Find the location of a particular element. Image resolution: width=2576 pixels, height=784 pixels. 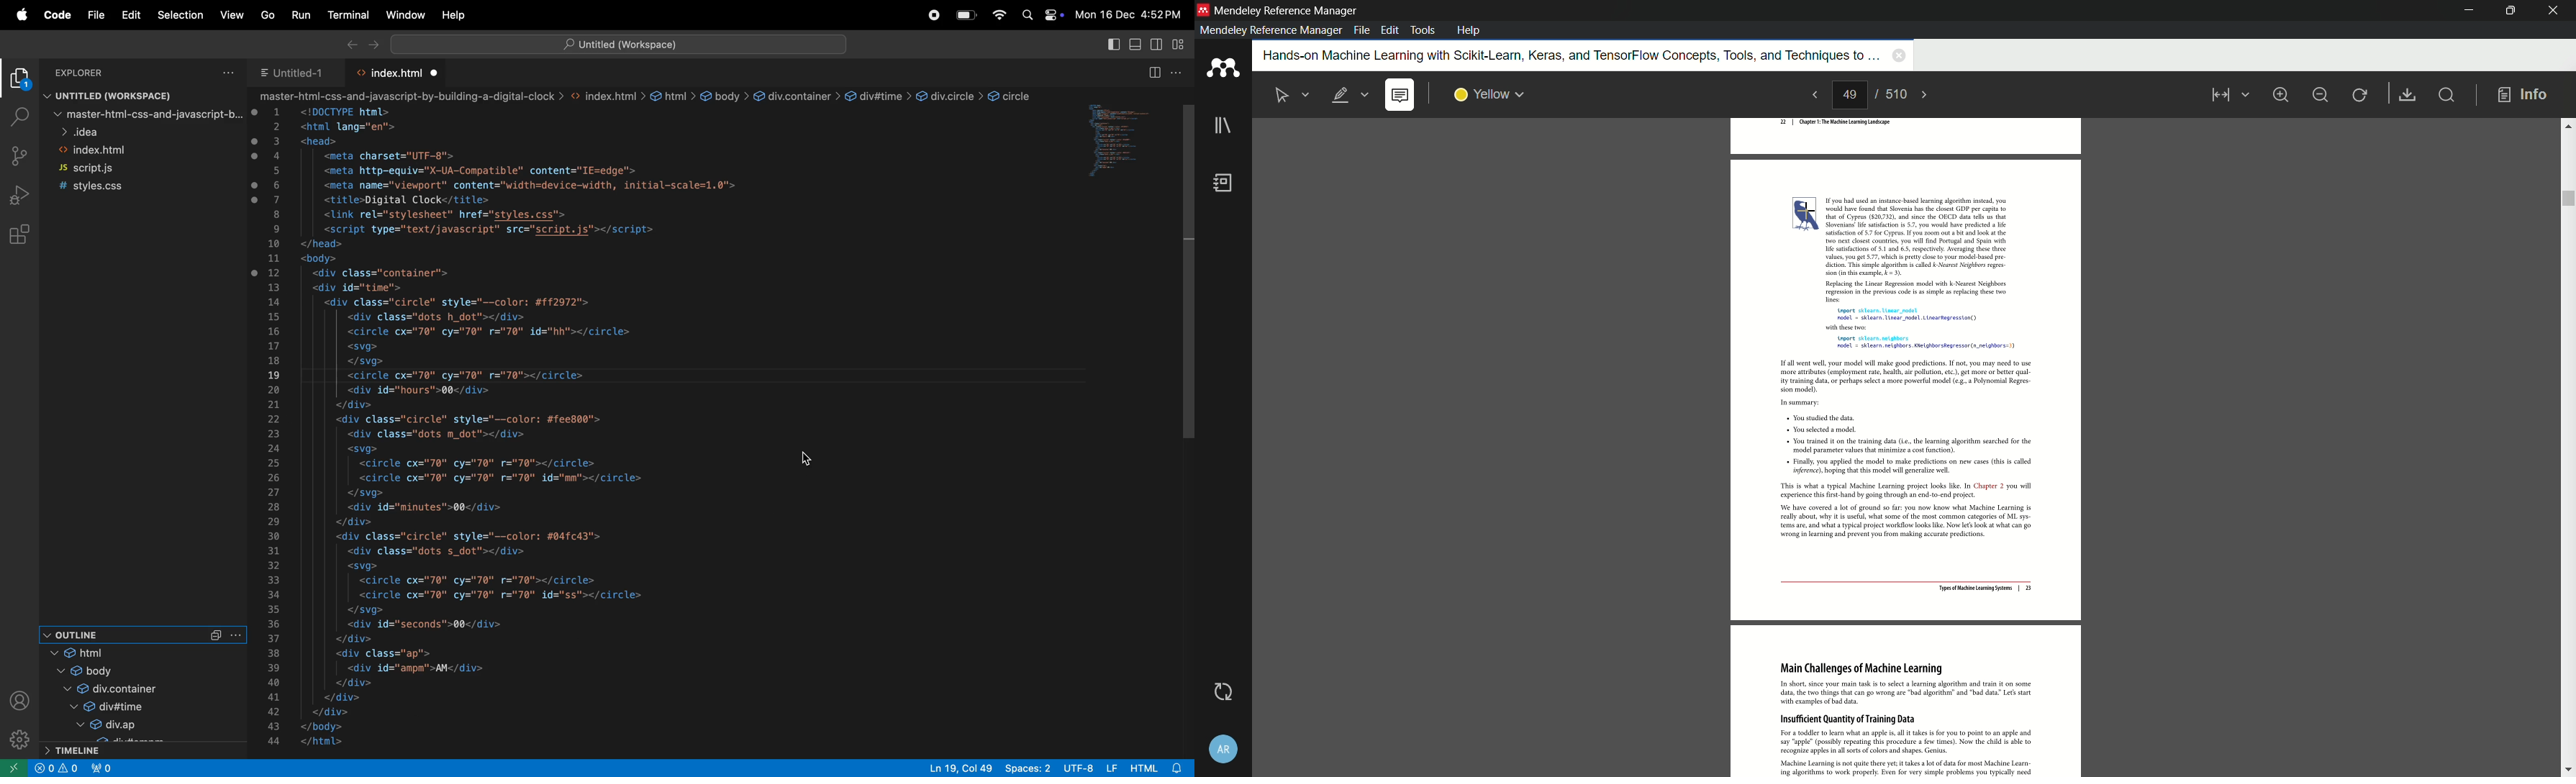

wifi is located at coordinates (1003, 15).